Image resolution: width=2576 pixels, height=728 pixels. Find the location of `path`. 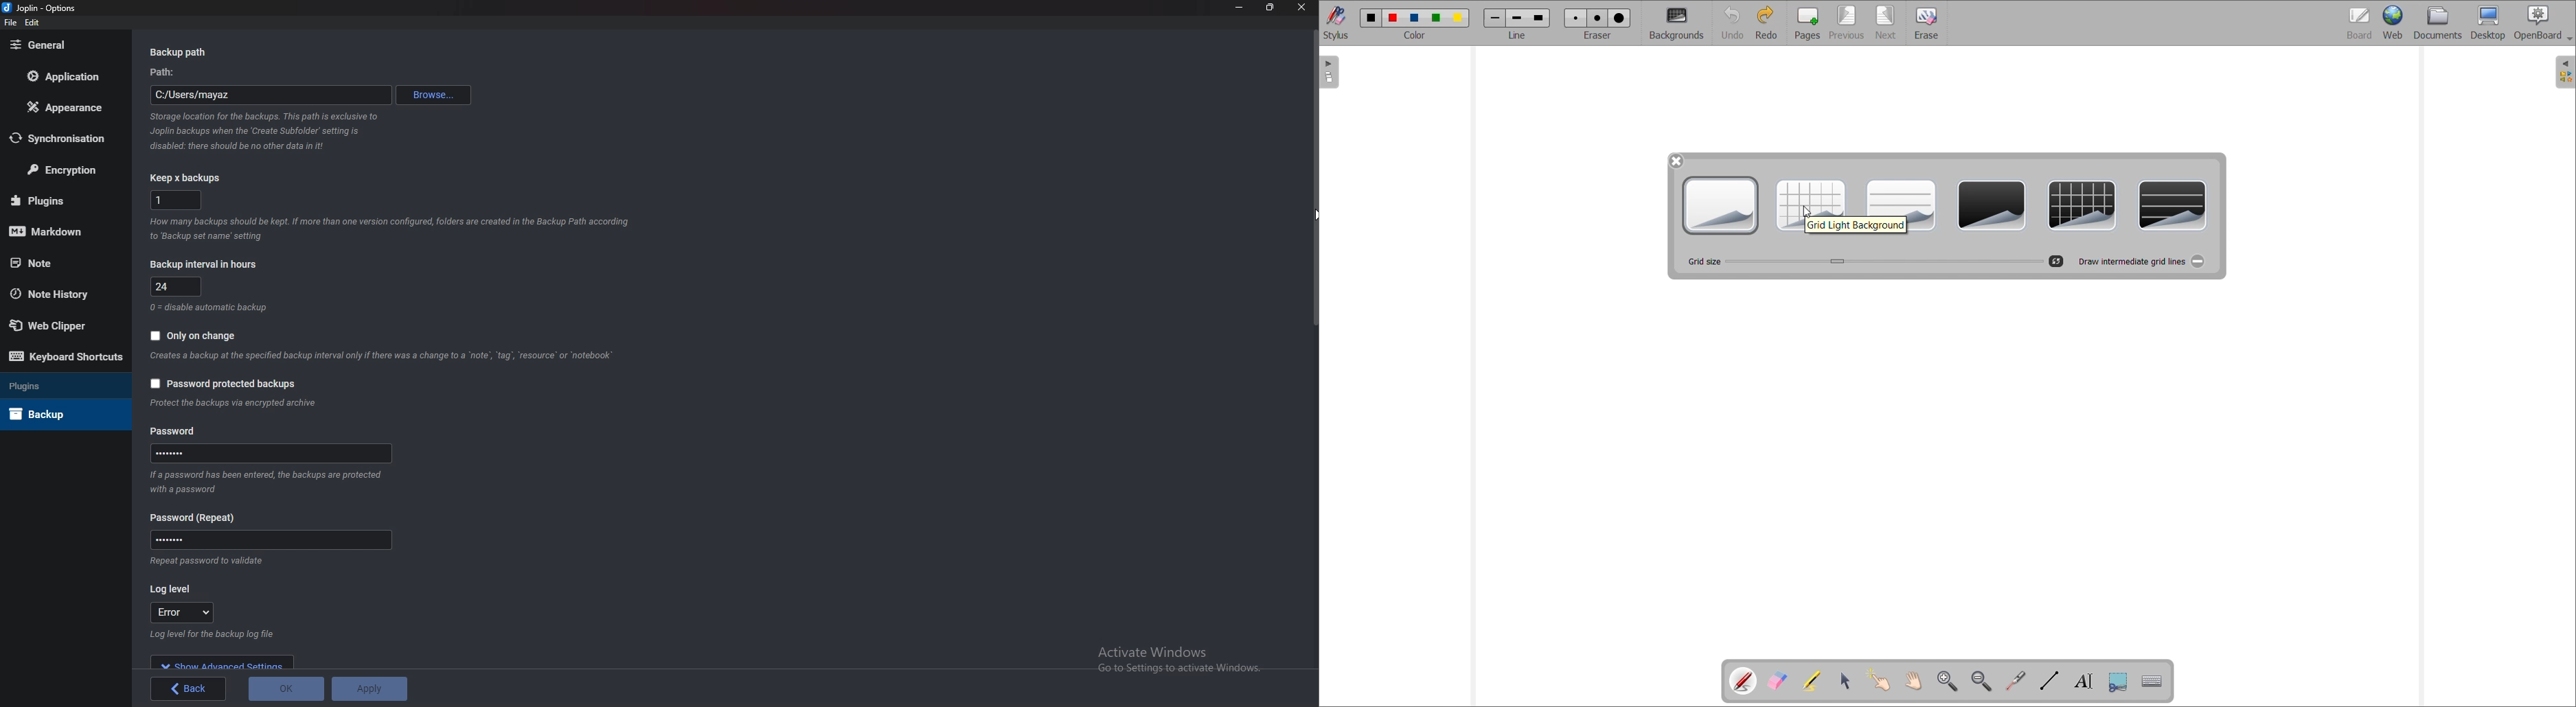

path is located at coordinates (169, 73).